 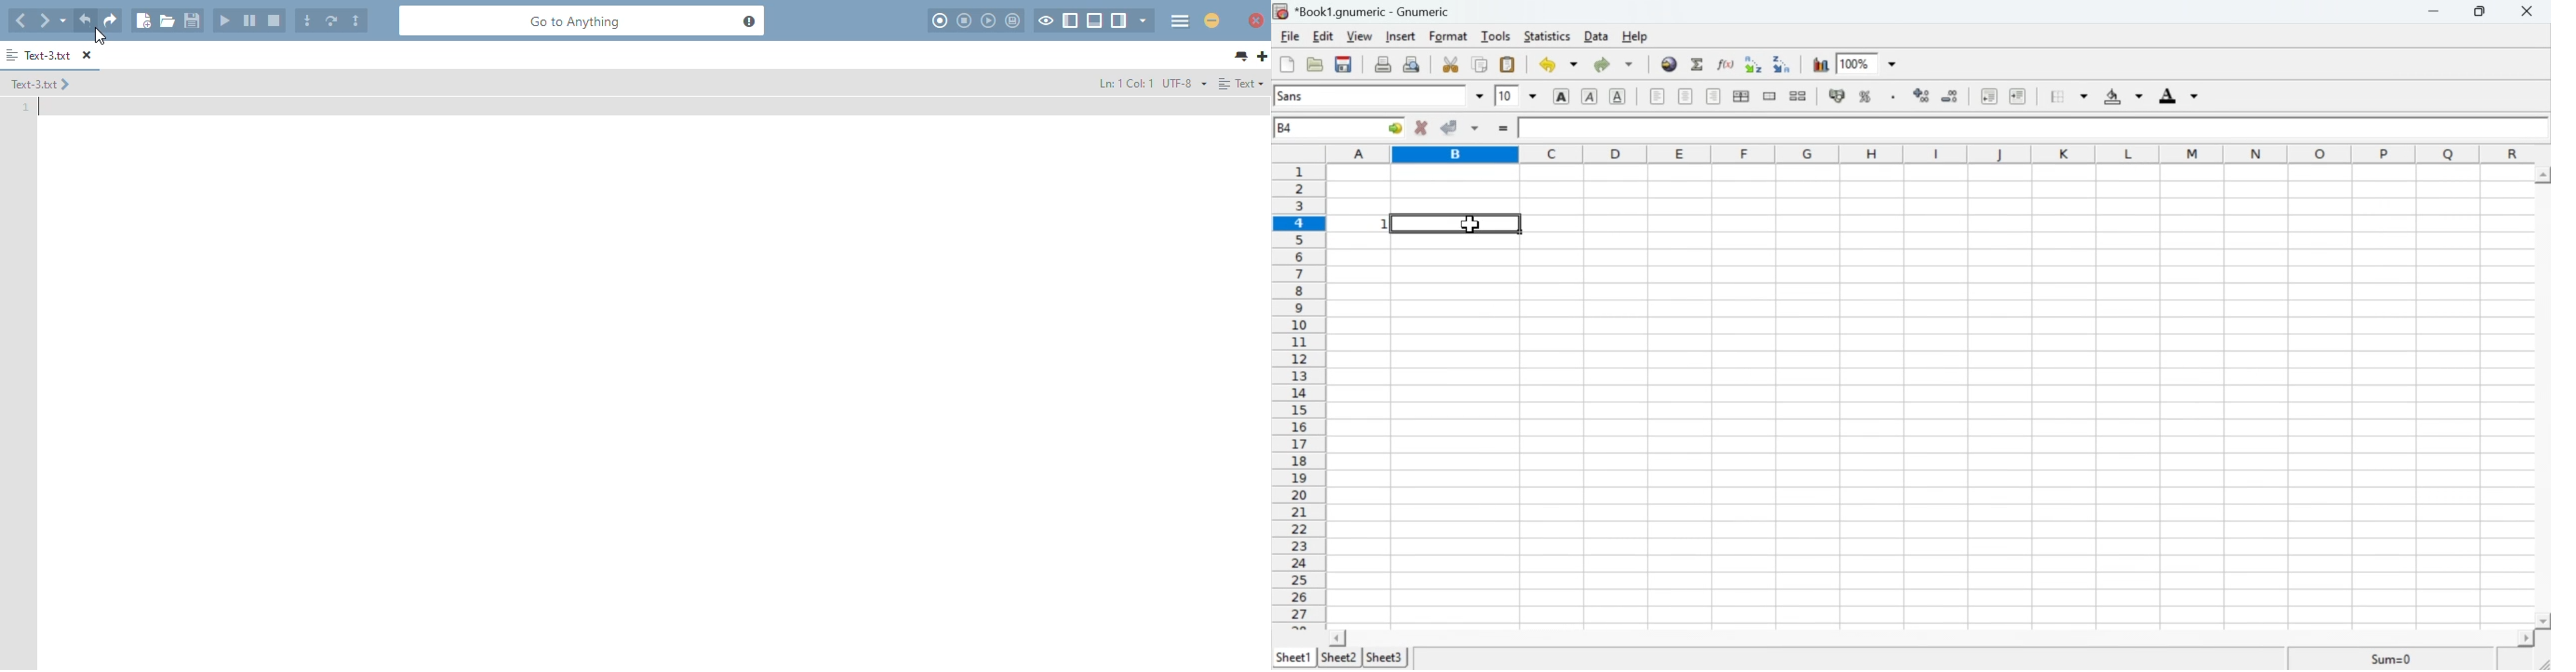 I want to click on Copy selection, so click(x=1480, y=63).